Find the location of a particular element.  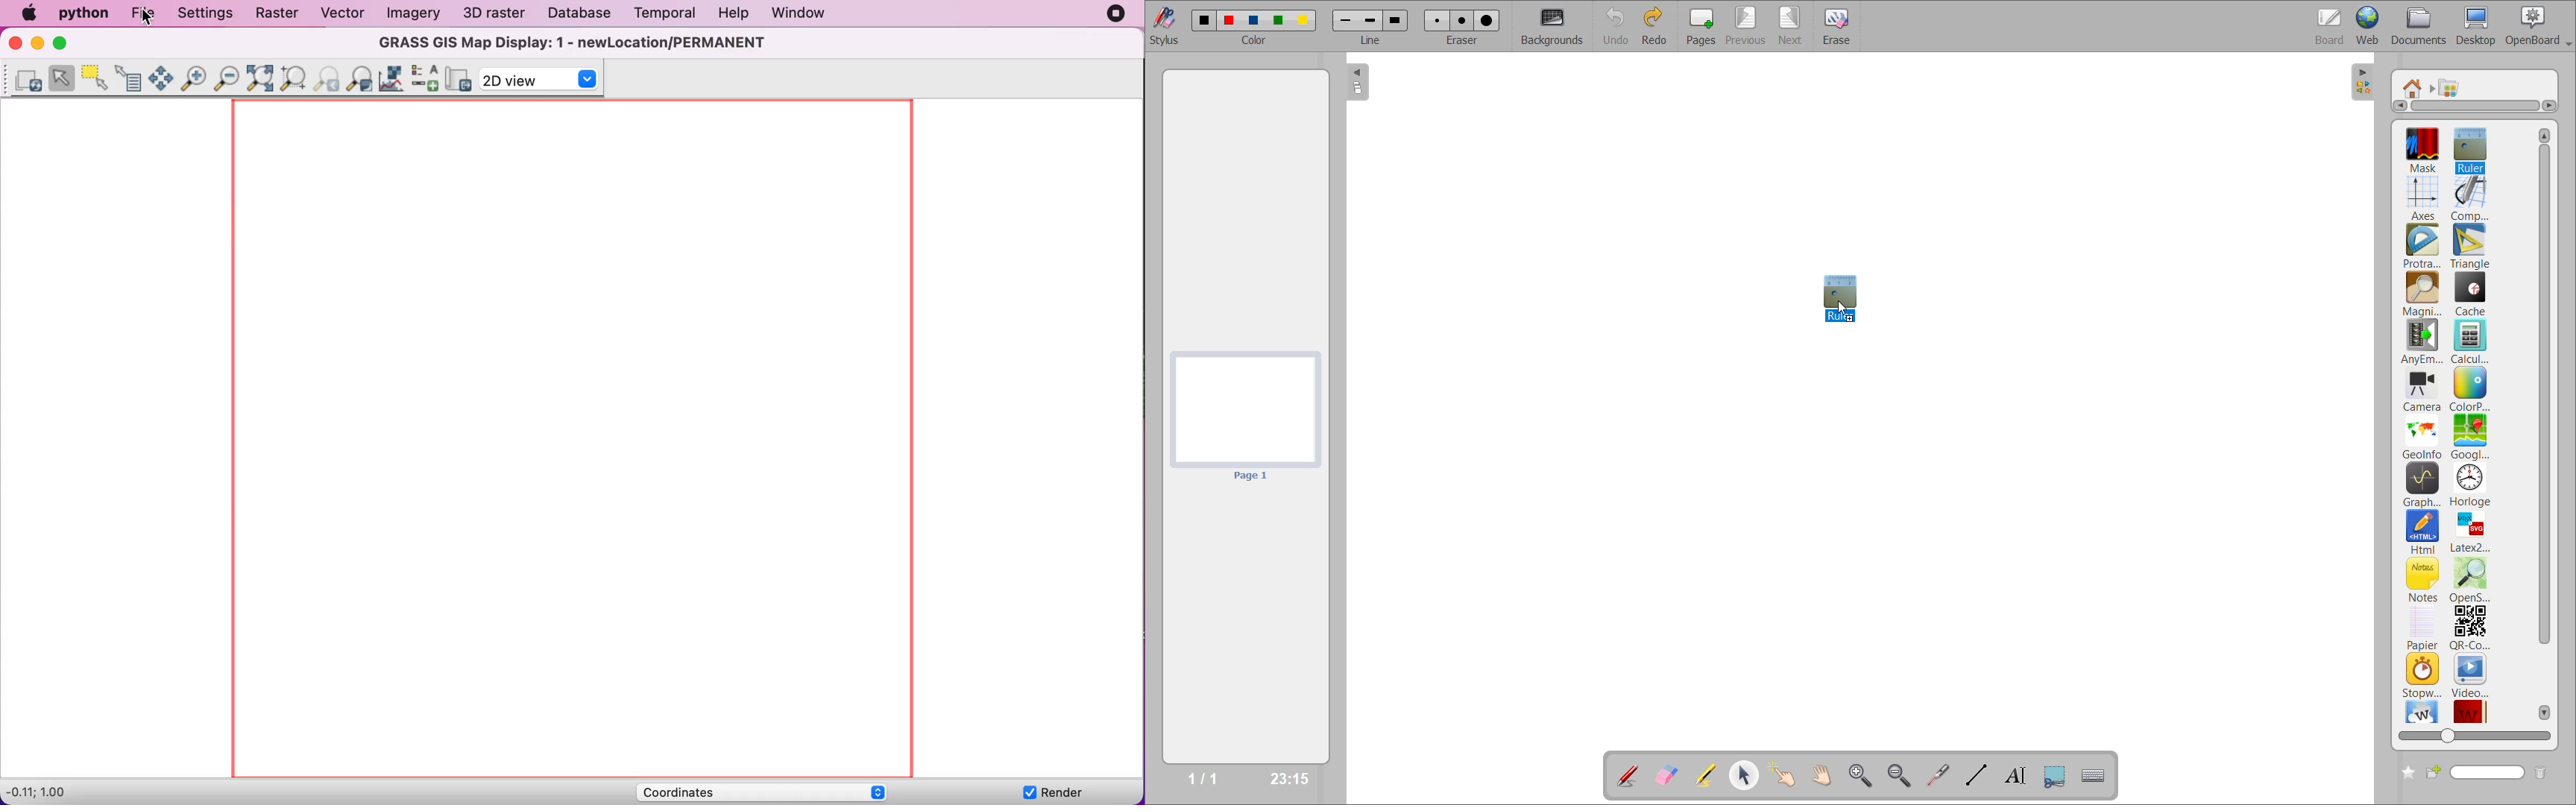

create new folder is located at coordinates (2405, 773).